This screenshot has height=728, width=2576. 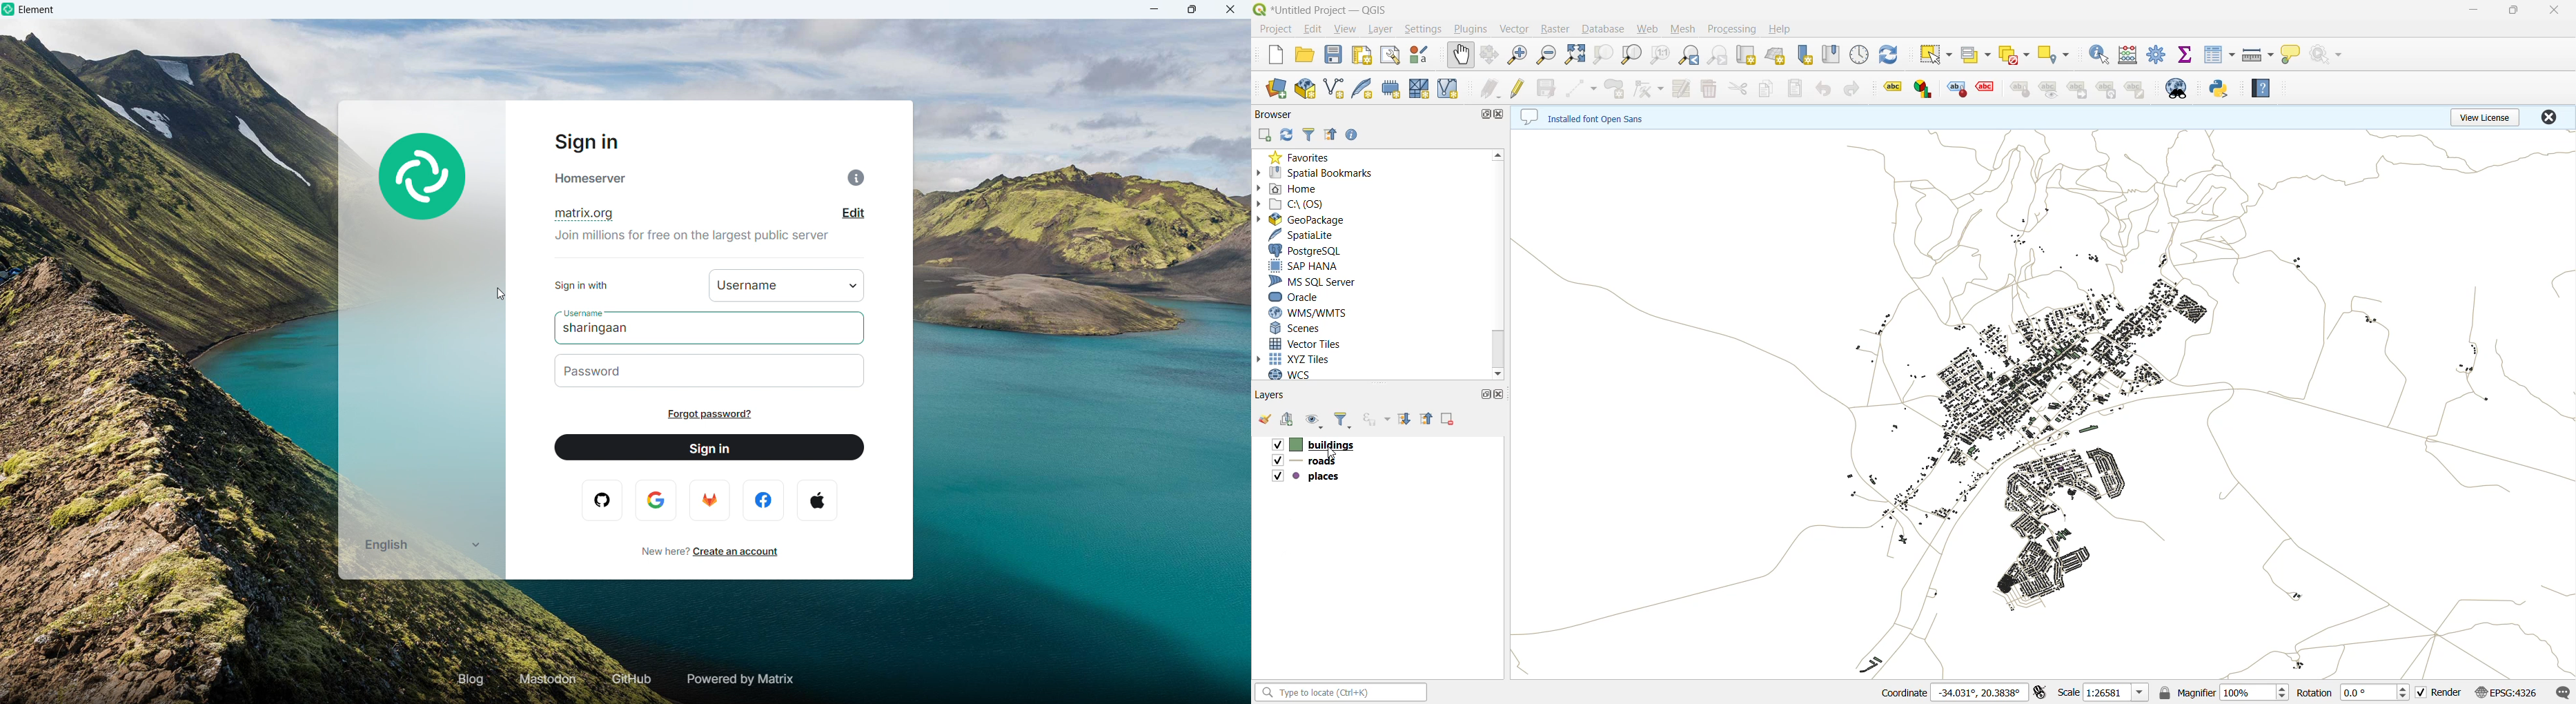 What do you see at coordinates (1312, 297) in the screenshot?
I see `oracle` at bounding box center [1312, 297].